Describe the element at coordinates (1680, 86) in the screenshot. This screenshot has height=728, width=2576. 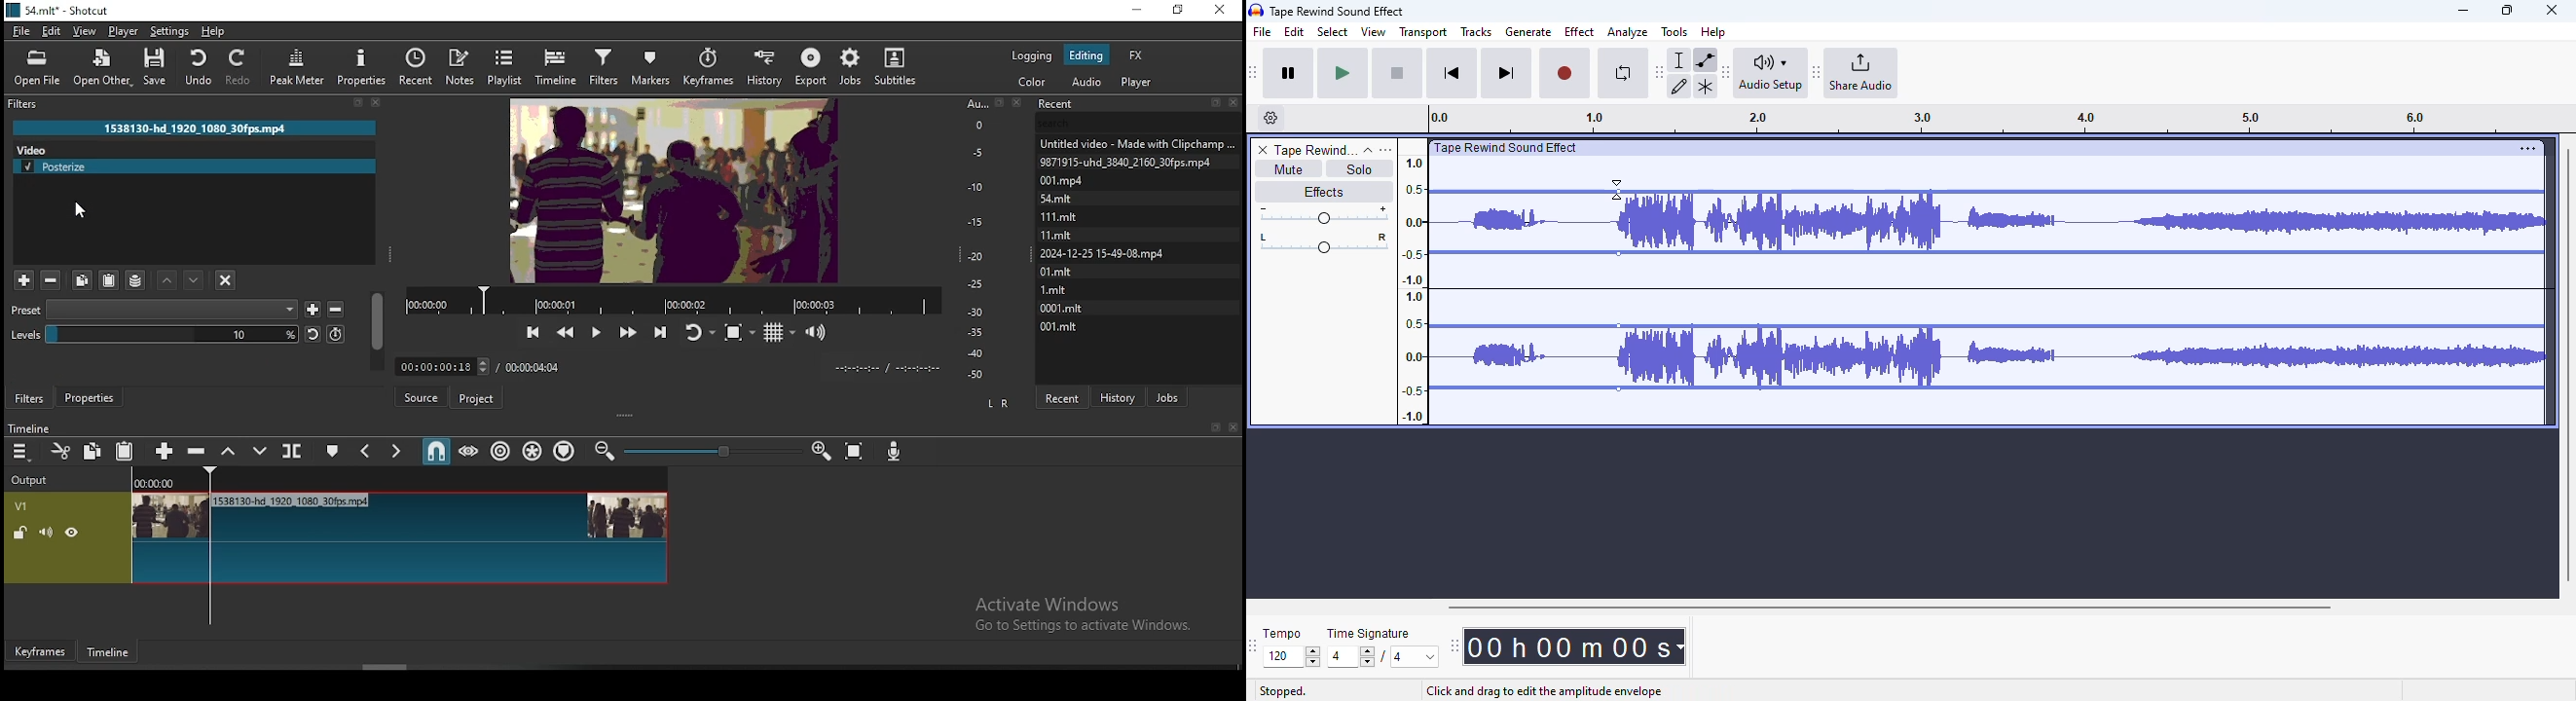
I see `draw tool` at that location.